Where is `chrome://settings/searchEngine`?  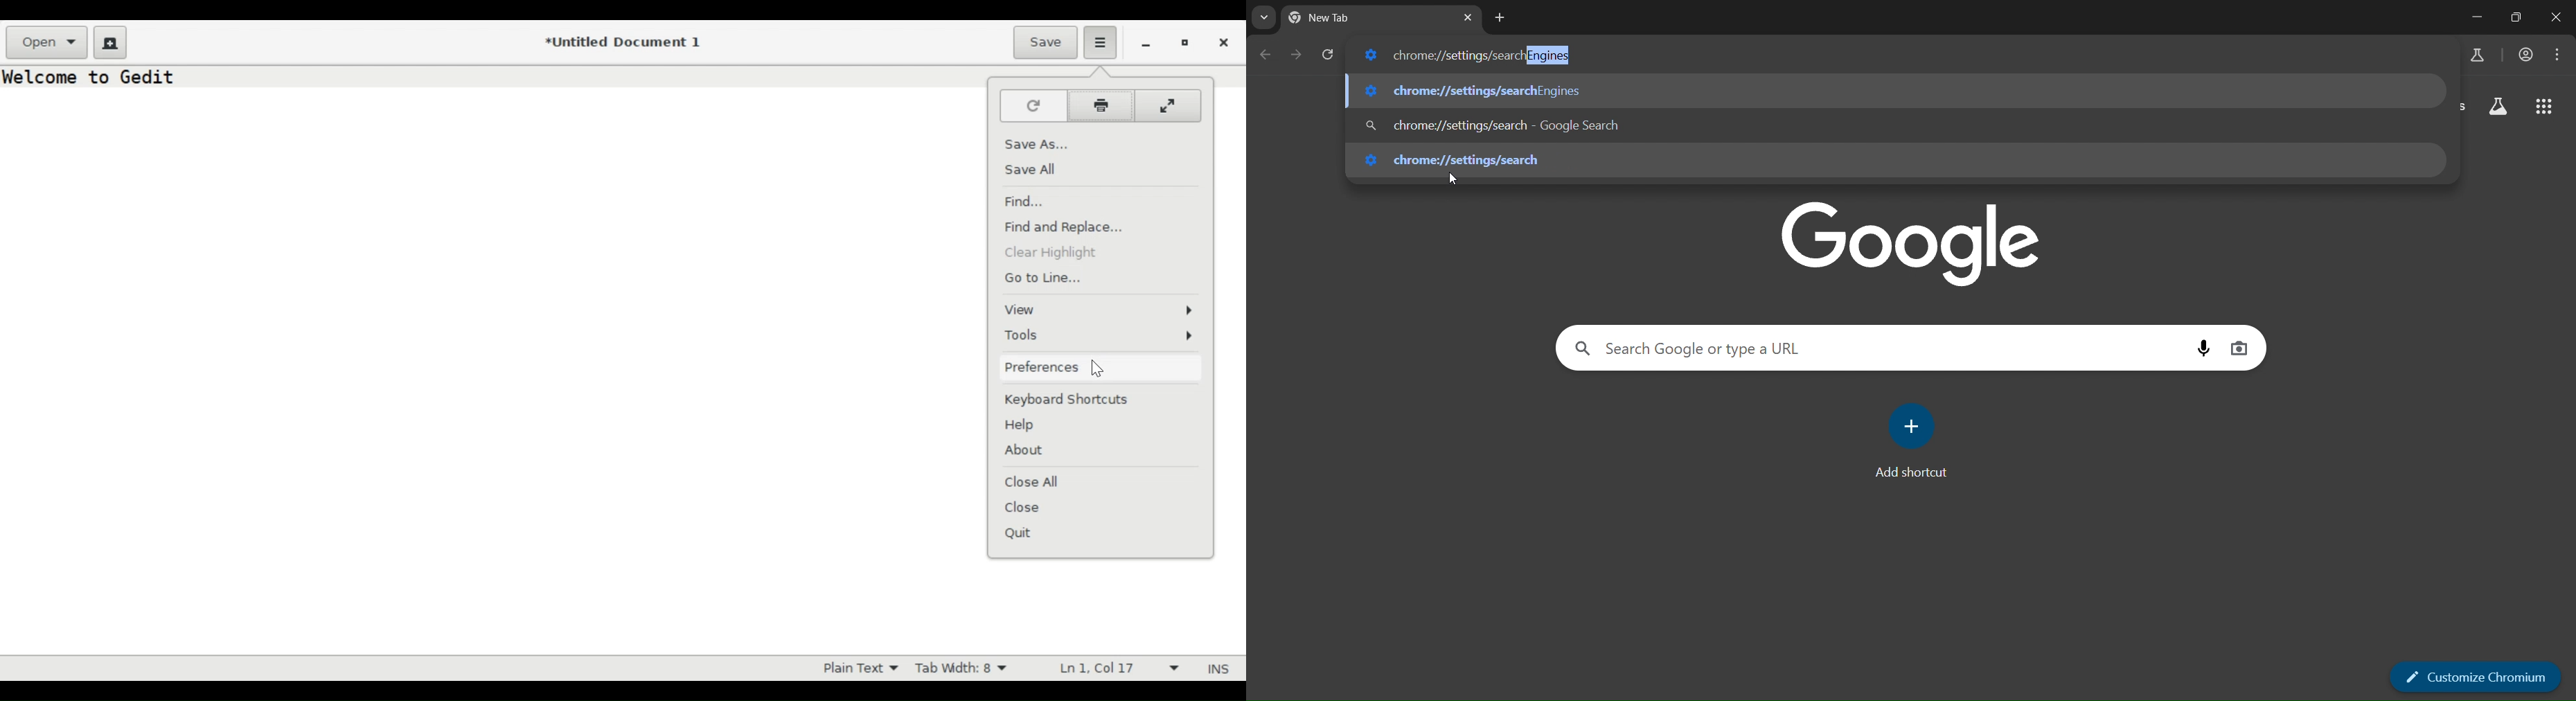
chrome://settings/searchEngine is located at coordinates (1474, 93).